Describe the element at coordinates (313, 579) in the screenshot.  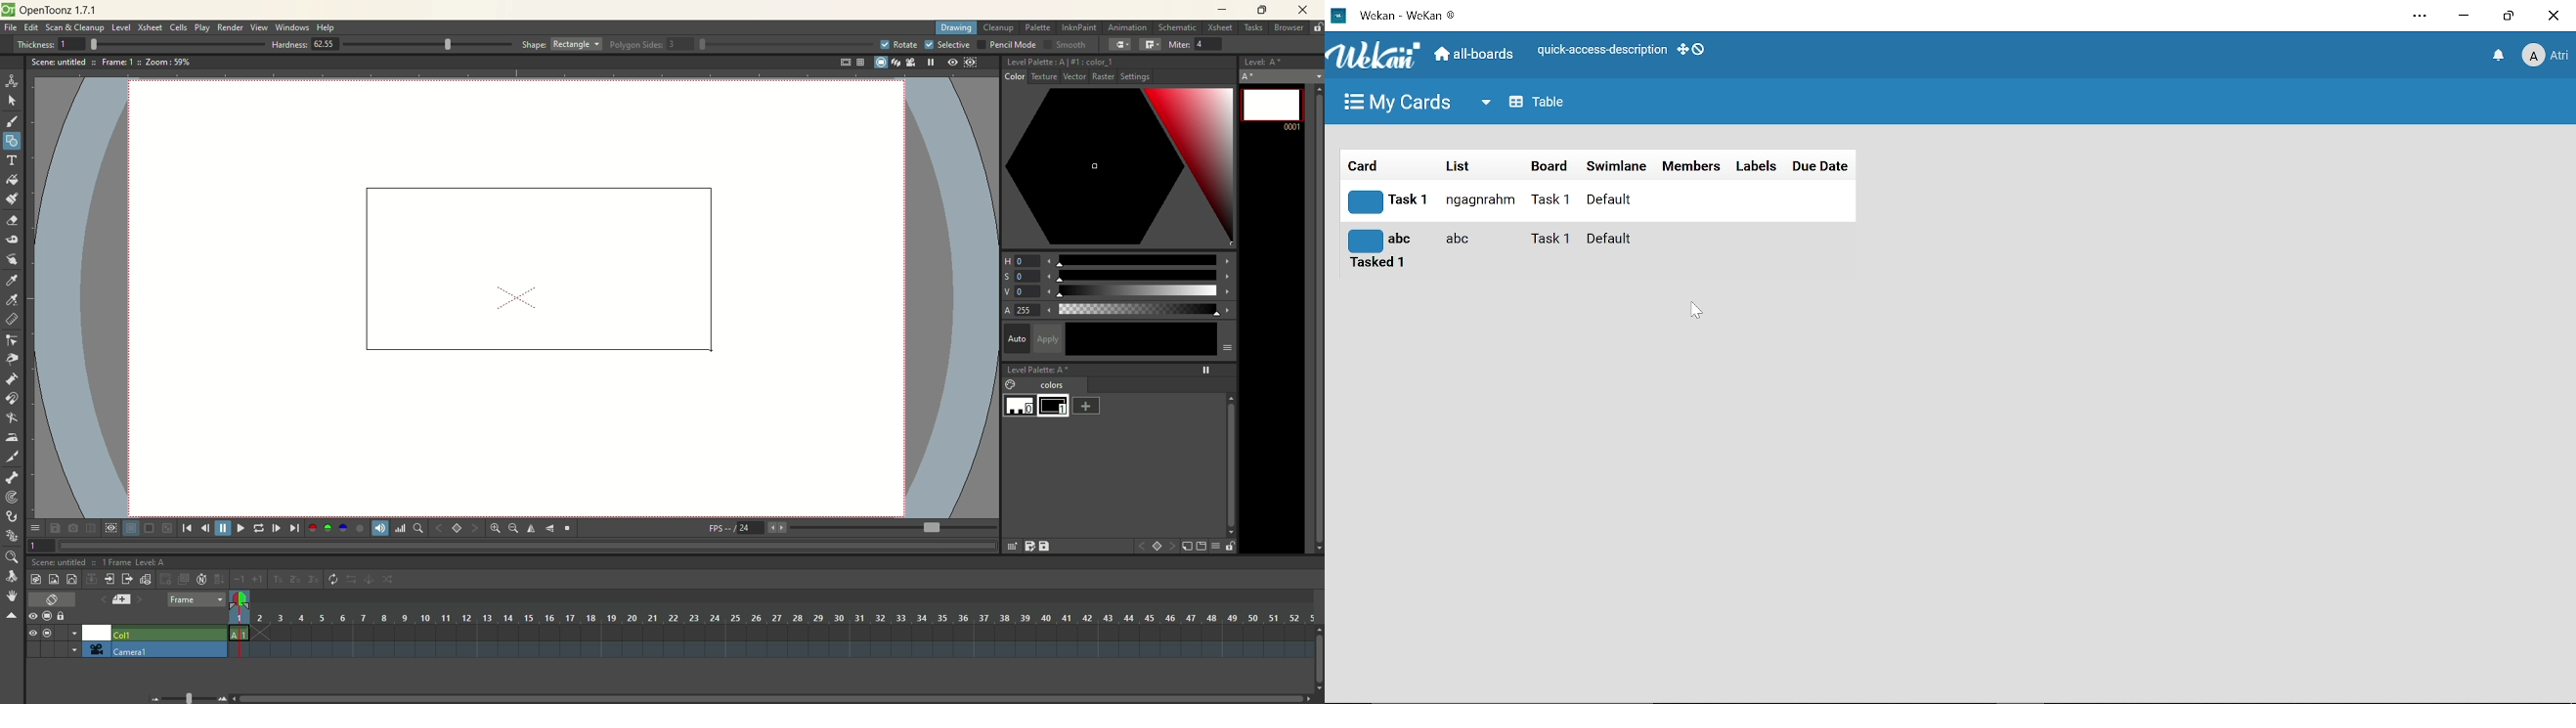
I see `reframe on 3's` at that location.